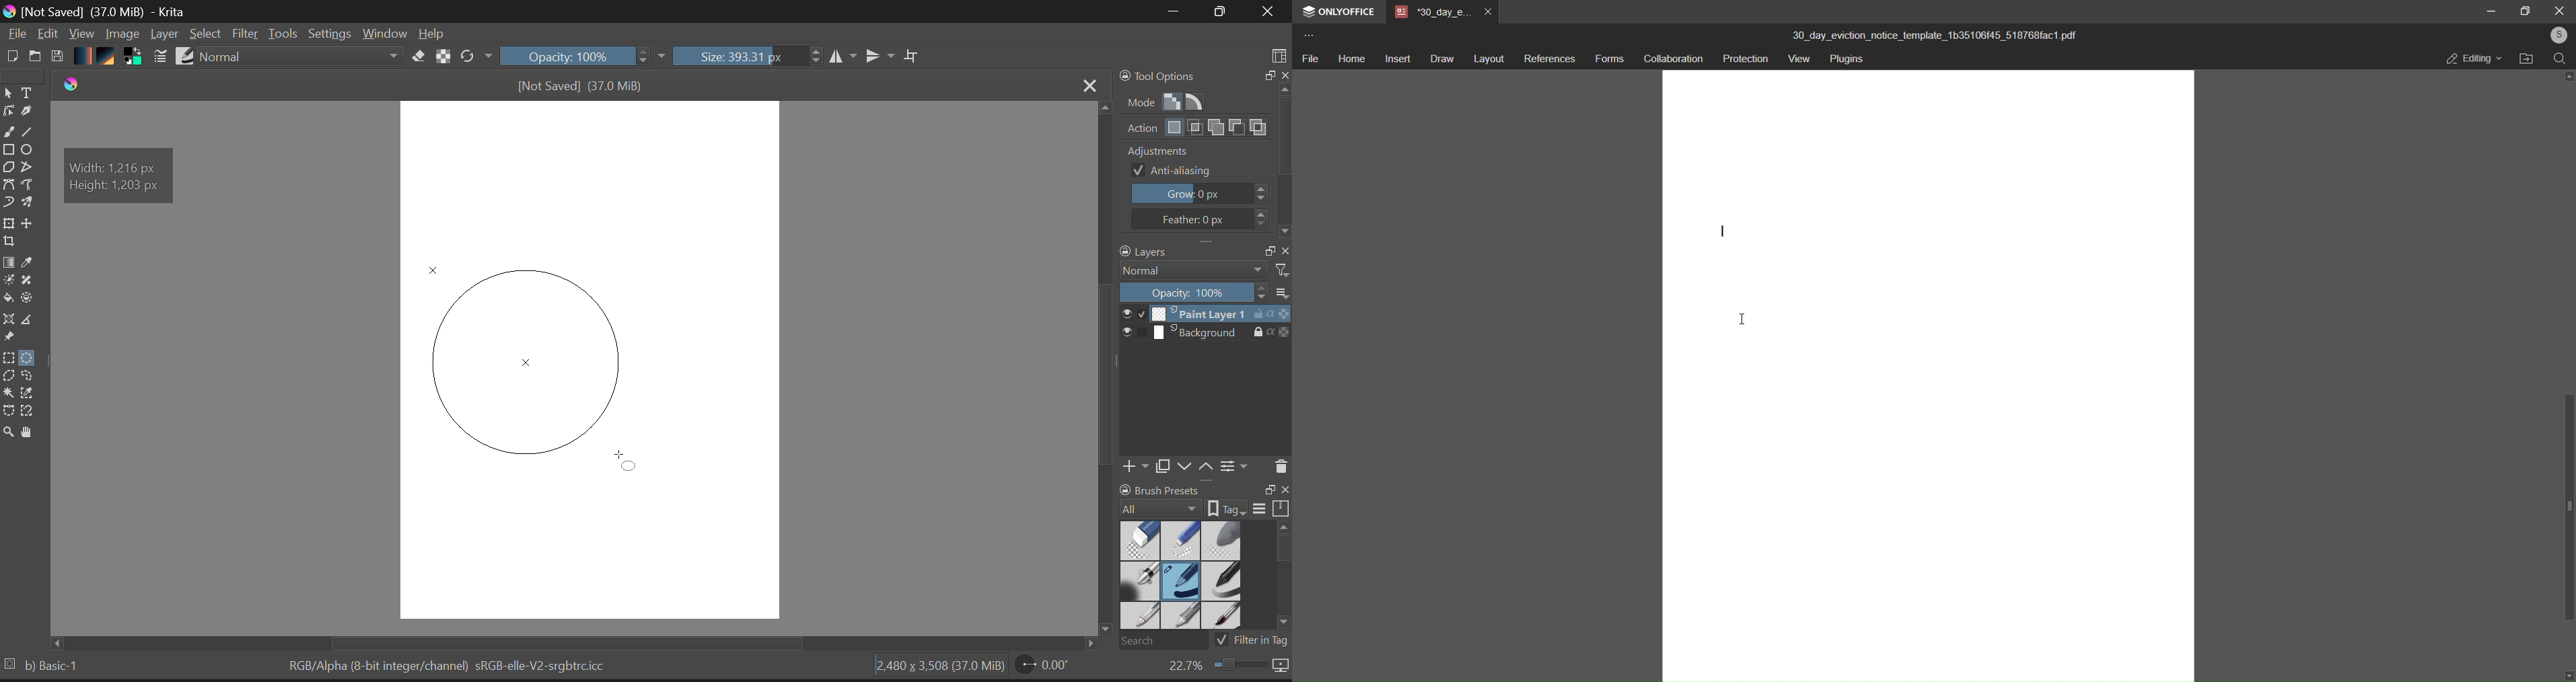 The height and width of the screenshot is (700, 2576). What do you see at coordinates (32, 227) in the screenshot?
I see `Move Layer` at bounding box center [32, 227].